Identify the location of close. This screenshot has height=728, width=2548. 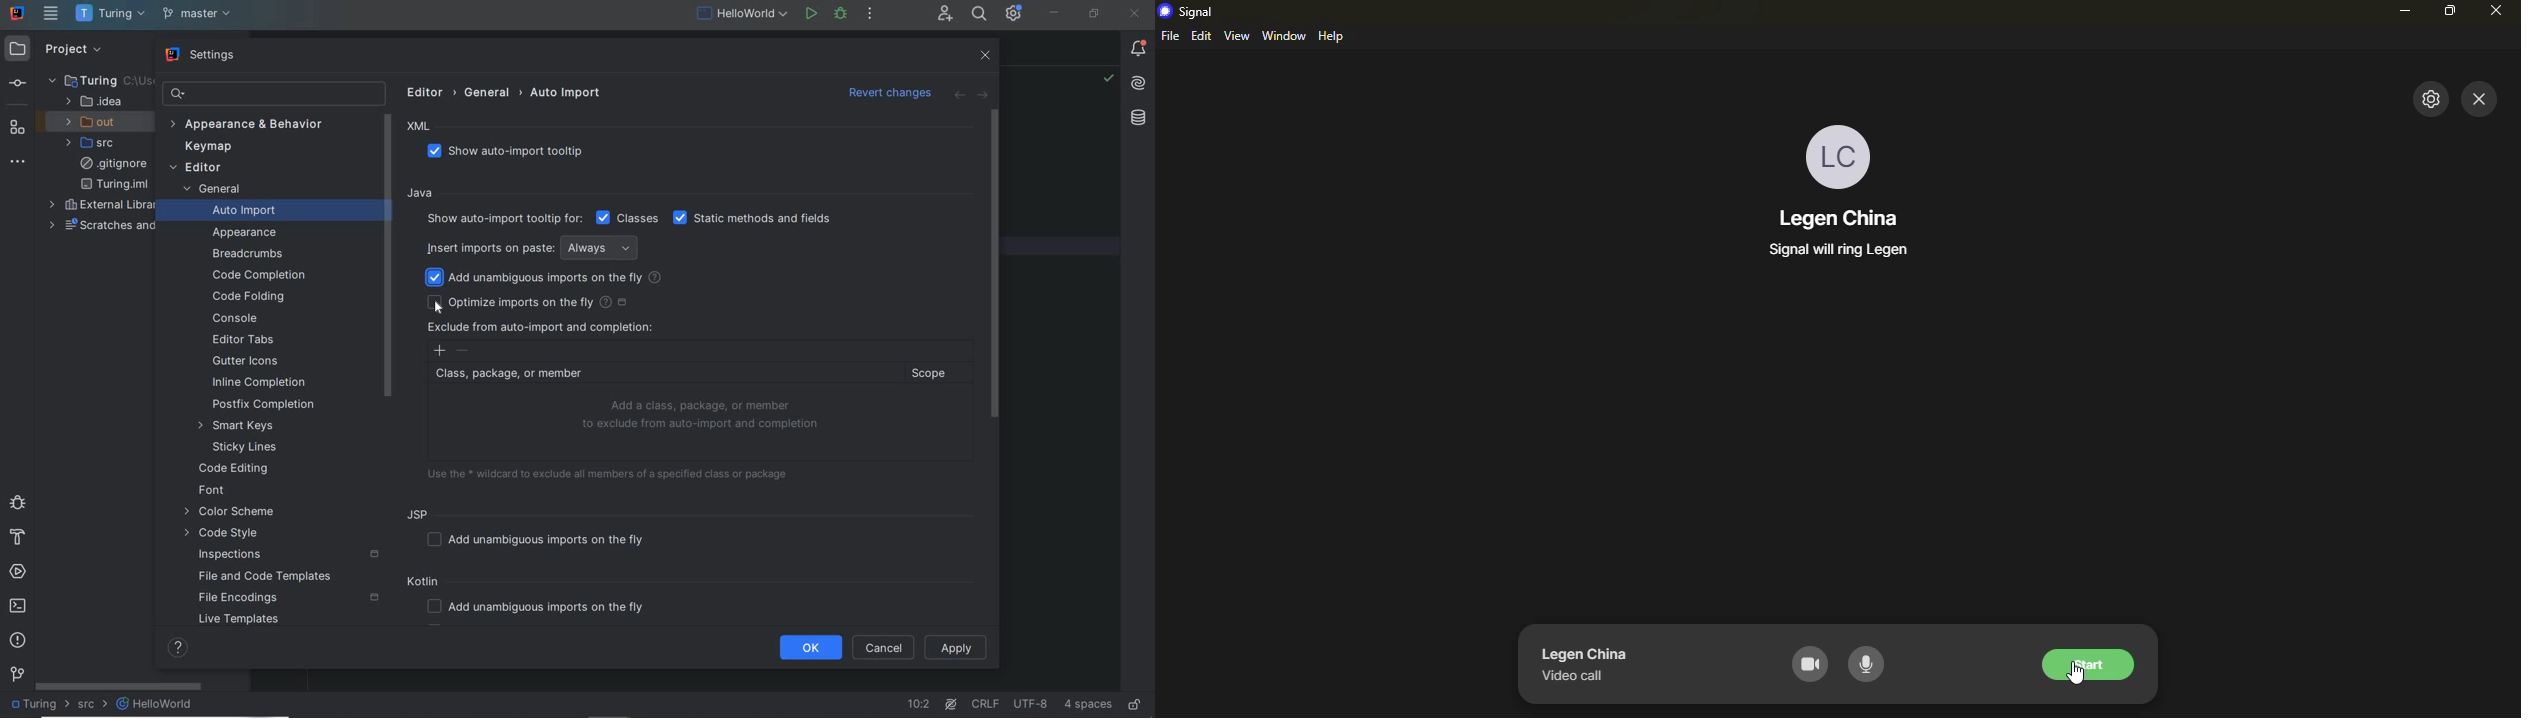
(2482, 101).